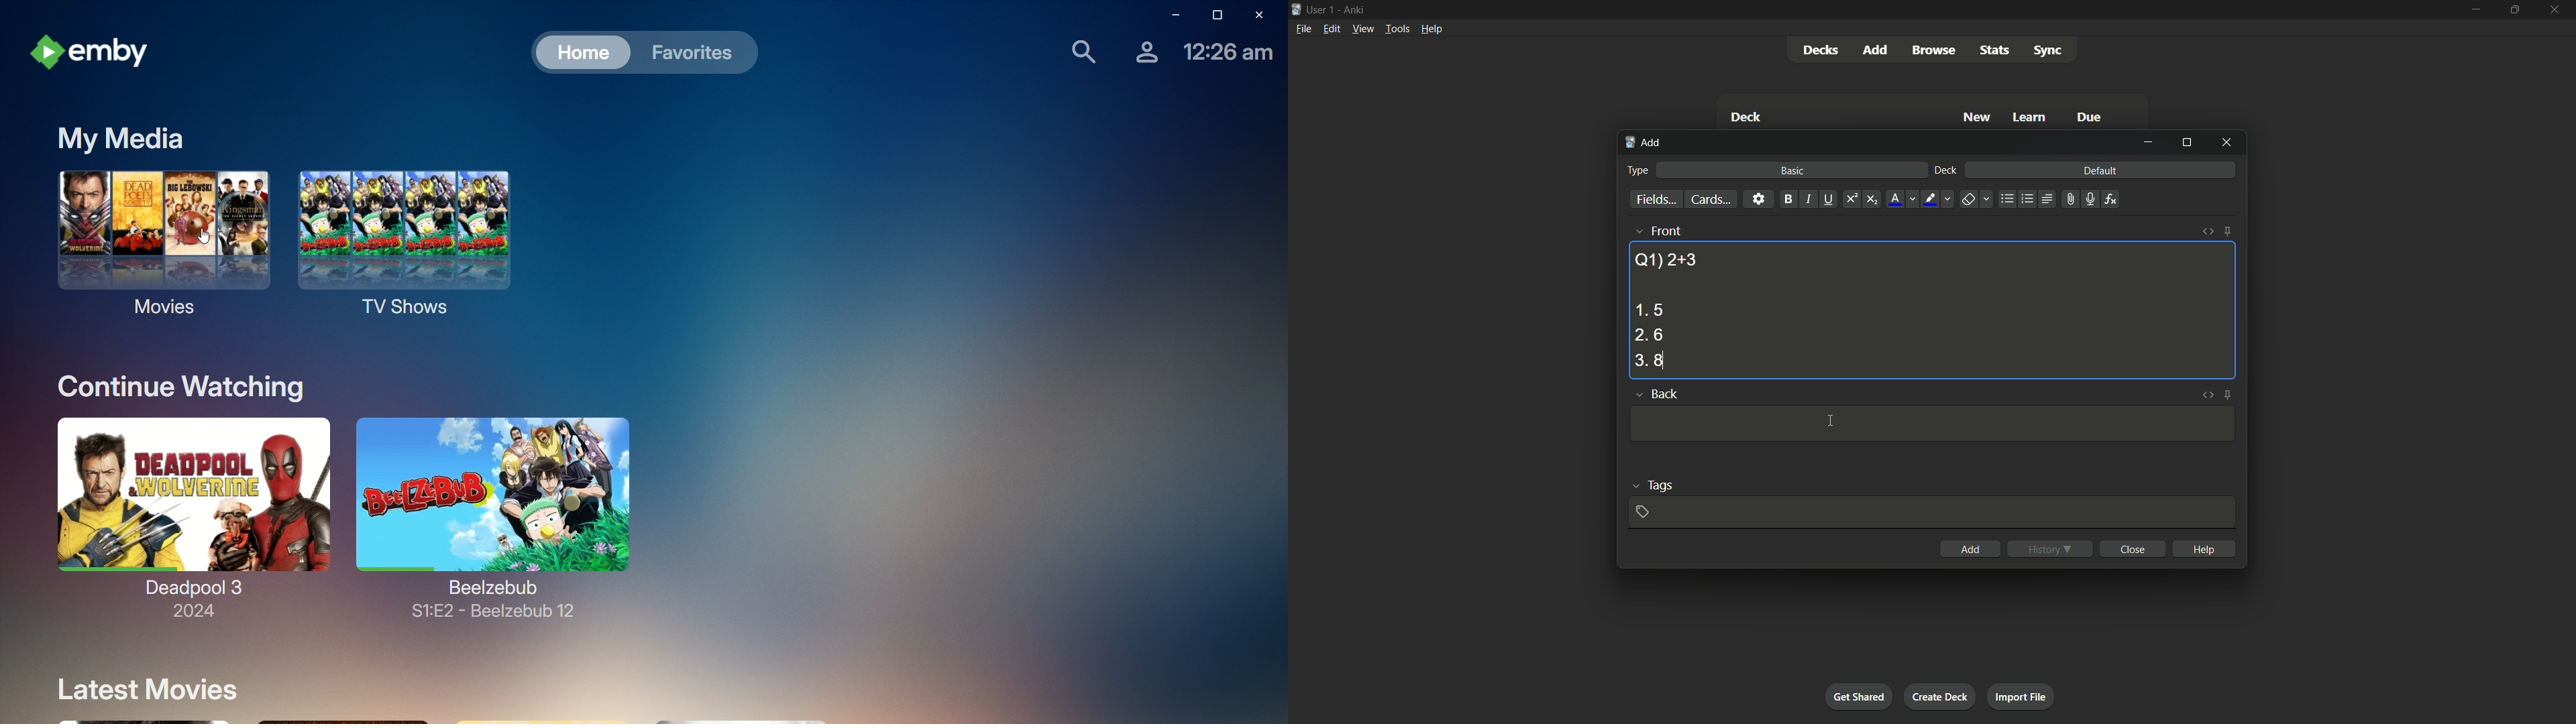  What do you see at coordinates (1431, 29) in the screenshot?
I see `help menu` at bounding box center [1431, 29].